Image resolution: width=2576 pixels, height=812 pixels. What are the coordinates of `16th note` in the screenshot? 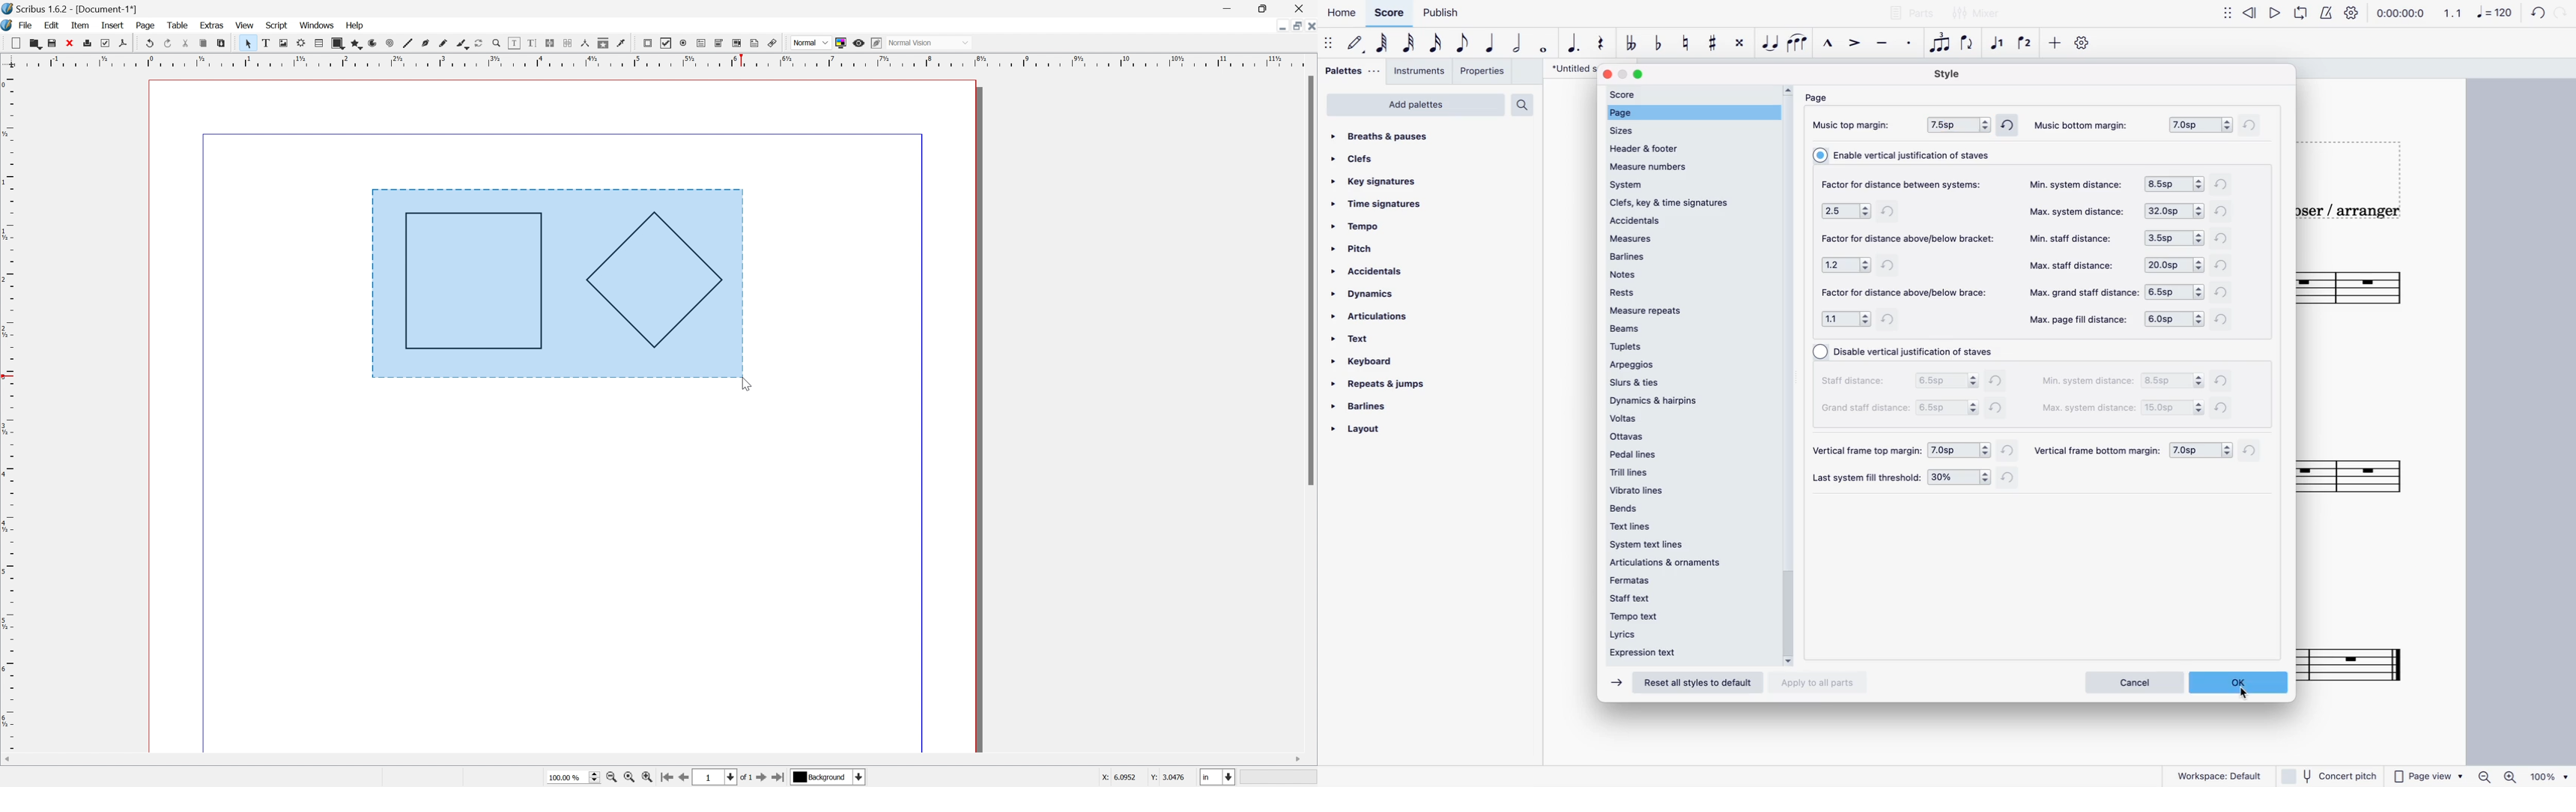 It's located at (1434, 45).